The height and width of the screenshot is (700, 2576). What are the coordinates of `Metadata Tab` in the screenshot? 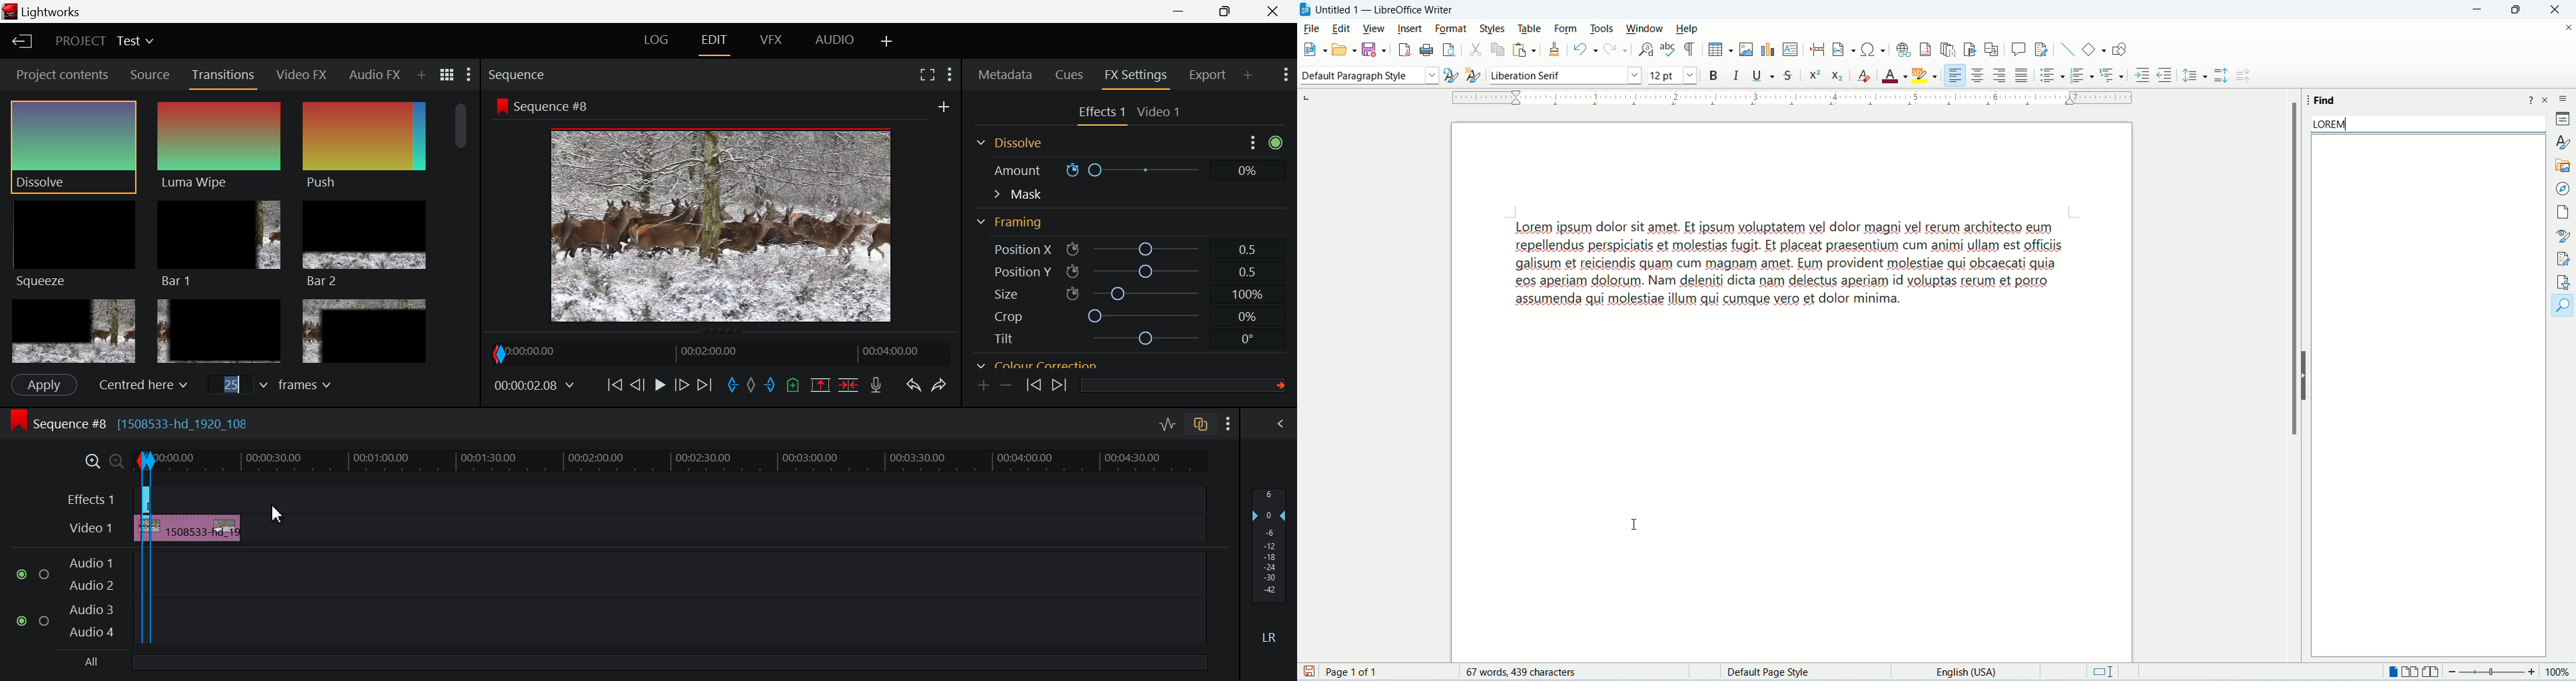 It's located at (1005, 74).